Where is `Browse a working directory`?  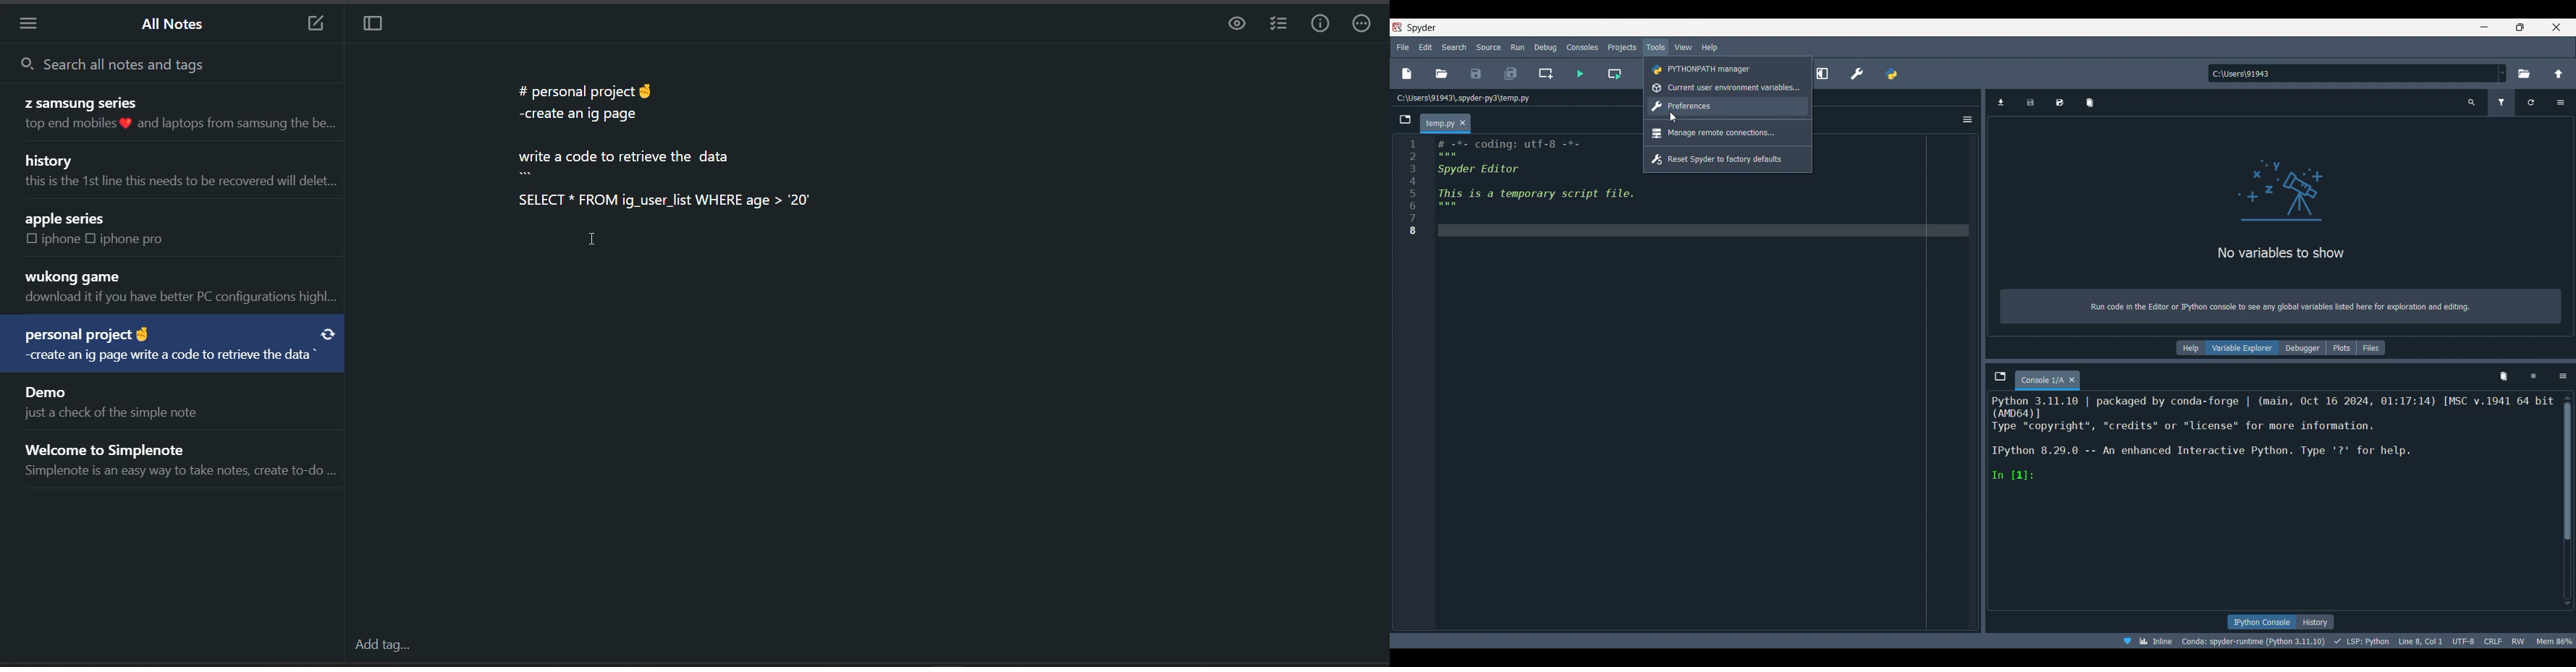
Browse a working directory is located at coordinates (2523, 73).